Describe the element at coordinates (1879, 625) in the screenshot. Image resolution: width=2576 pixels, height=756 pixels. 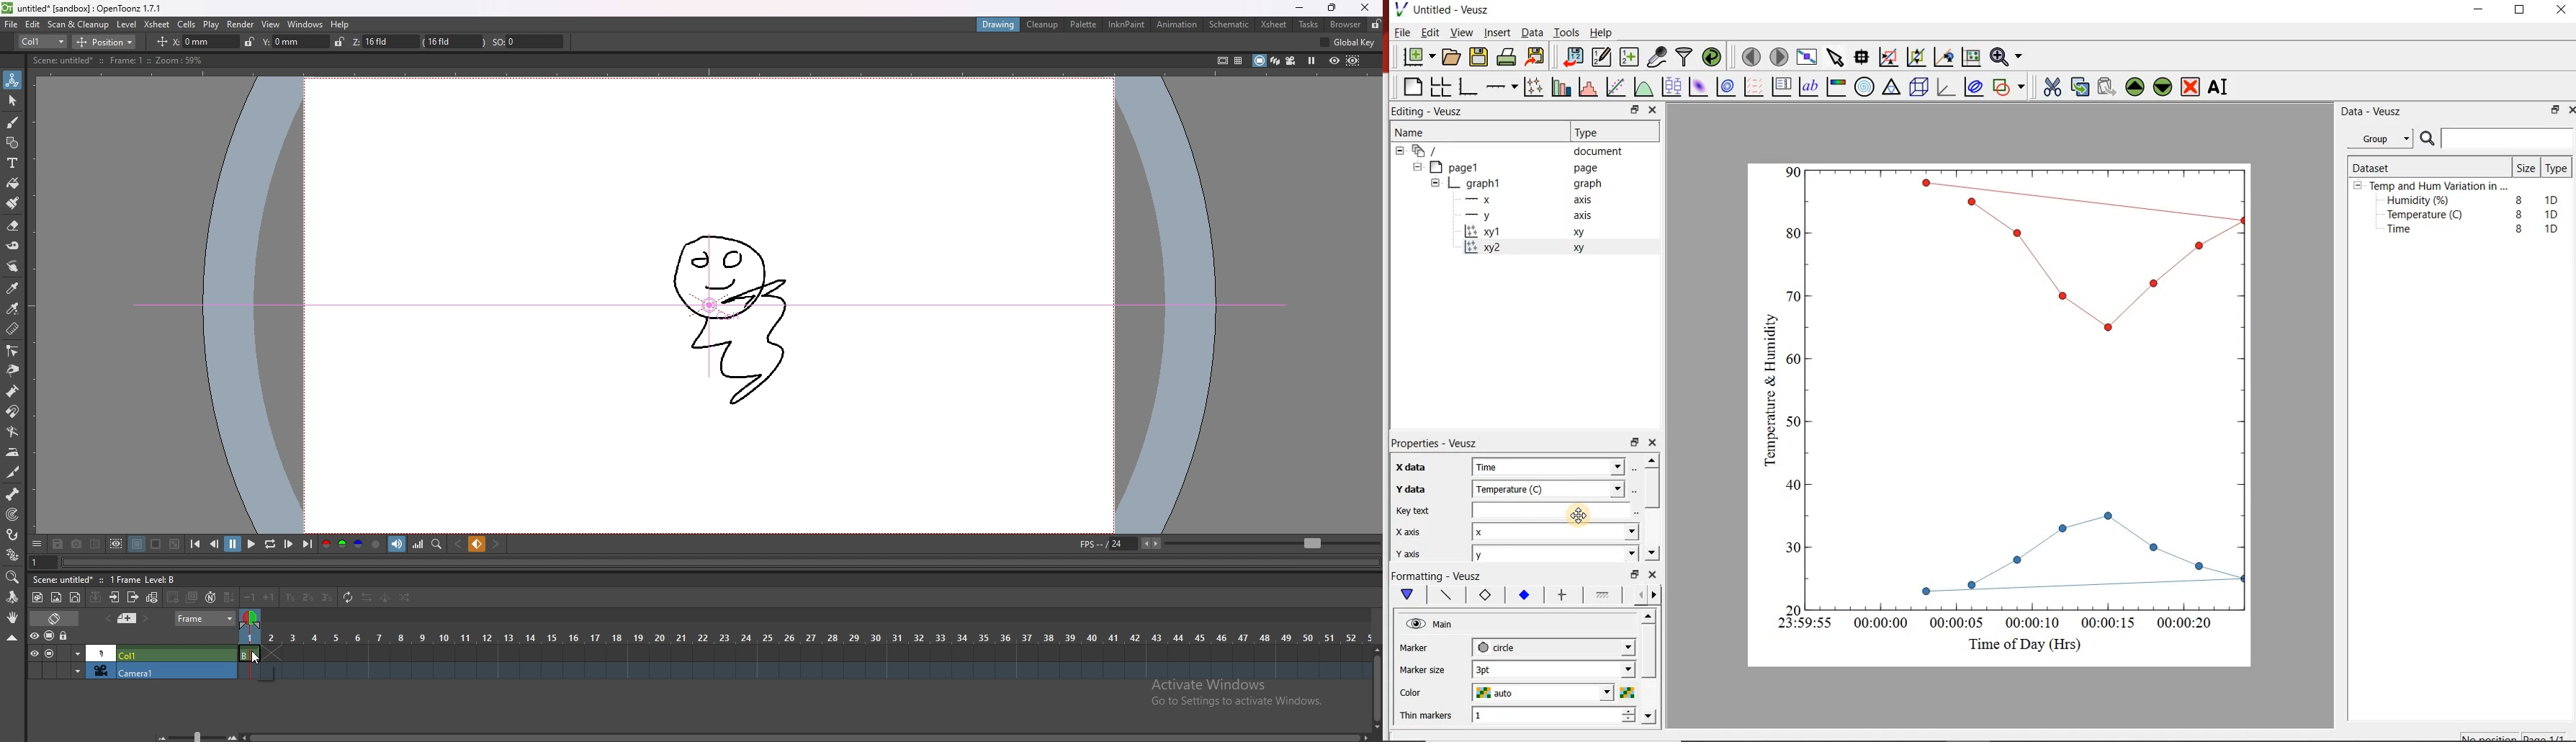
I see `00:00:00` at that location.